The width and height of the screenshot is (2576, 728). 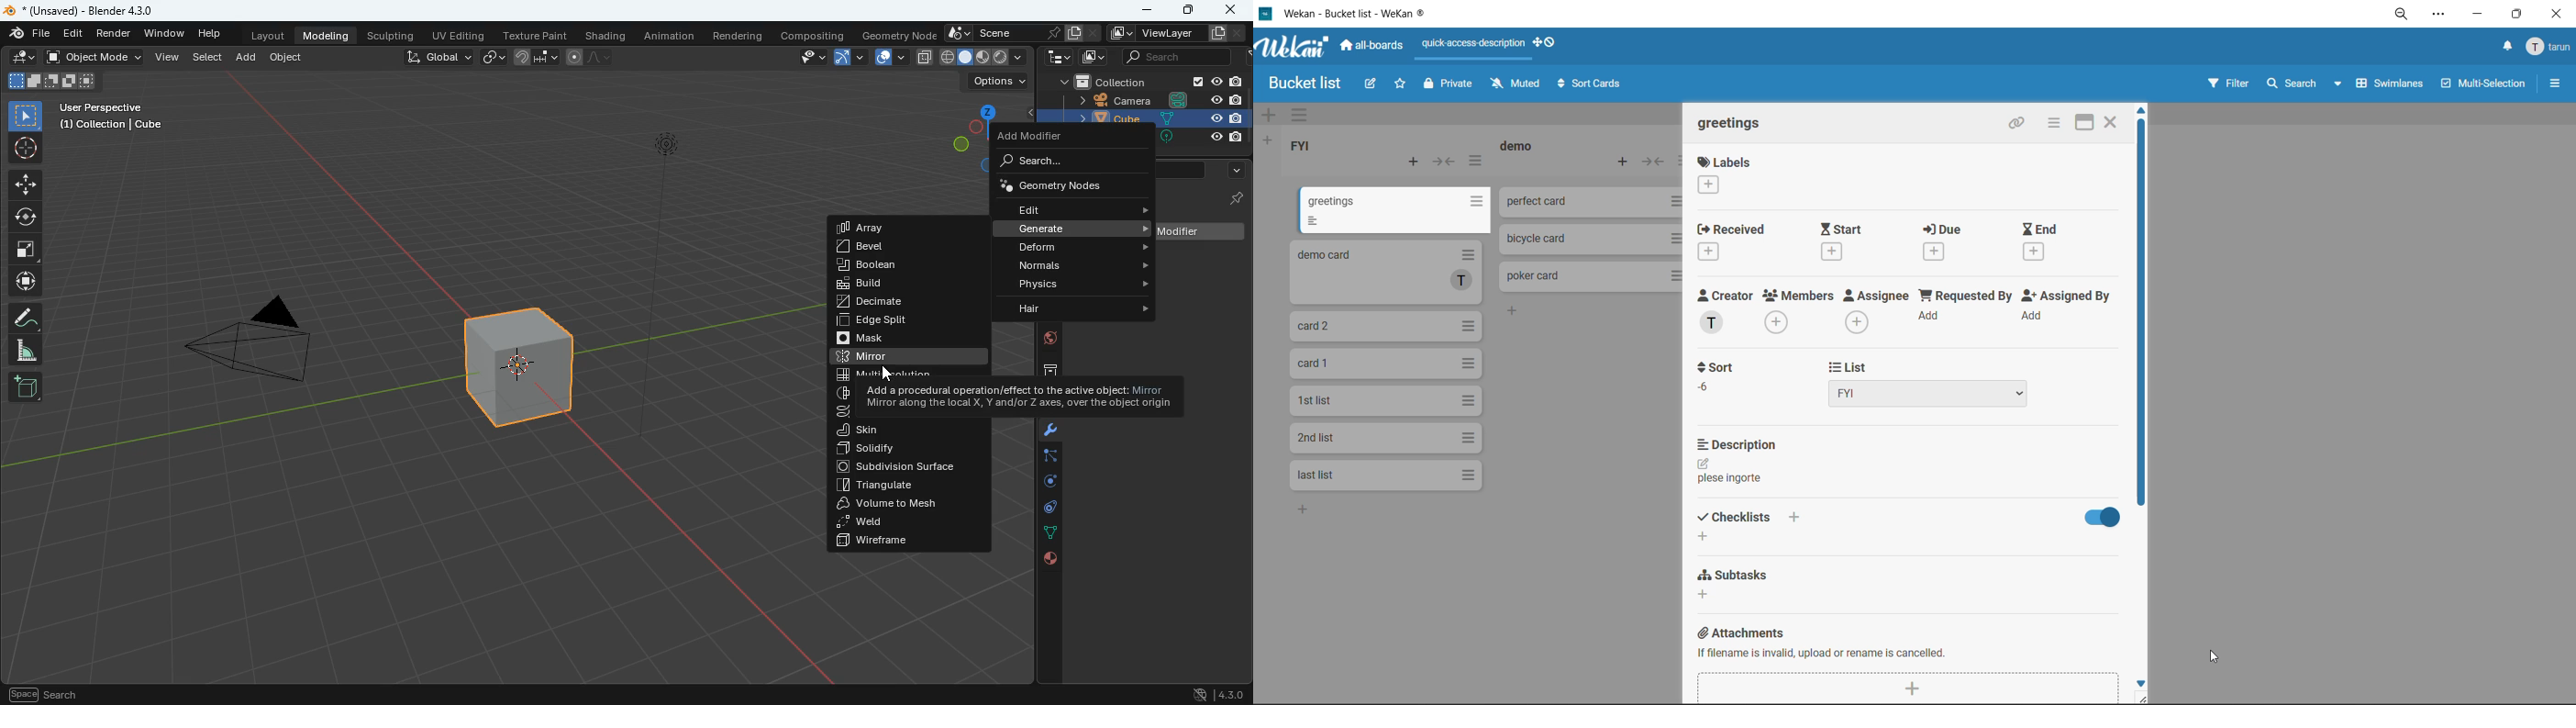 What do you see at coordinates (21, 350) in the screenshot?
I see `angle` at bounding box center [21, 350].